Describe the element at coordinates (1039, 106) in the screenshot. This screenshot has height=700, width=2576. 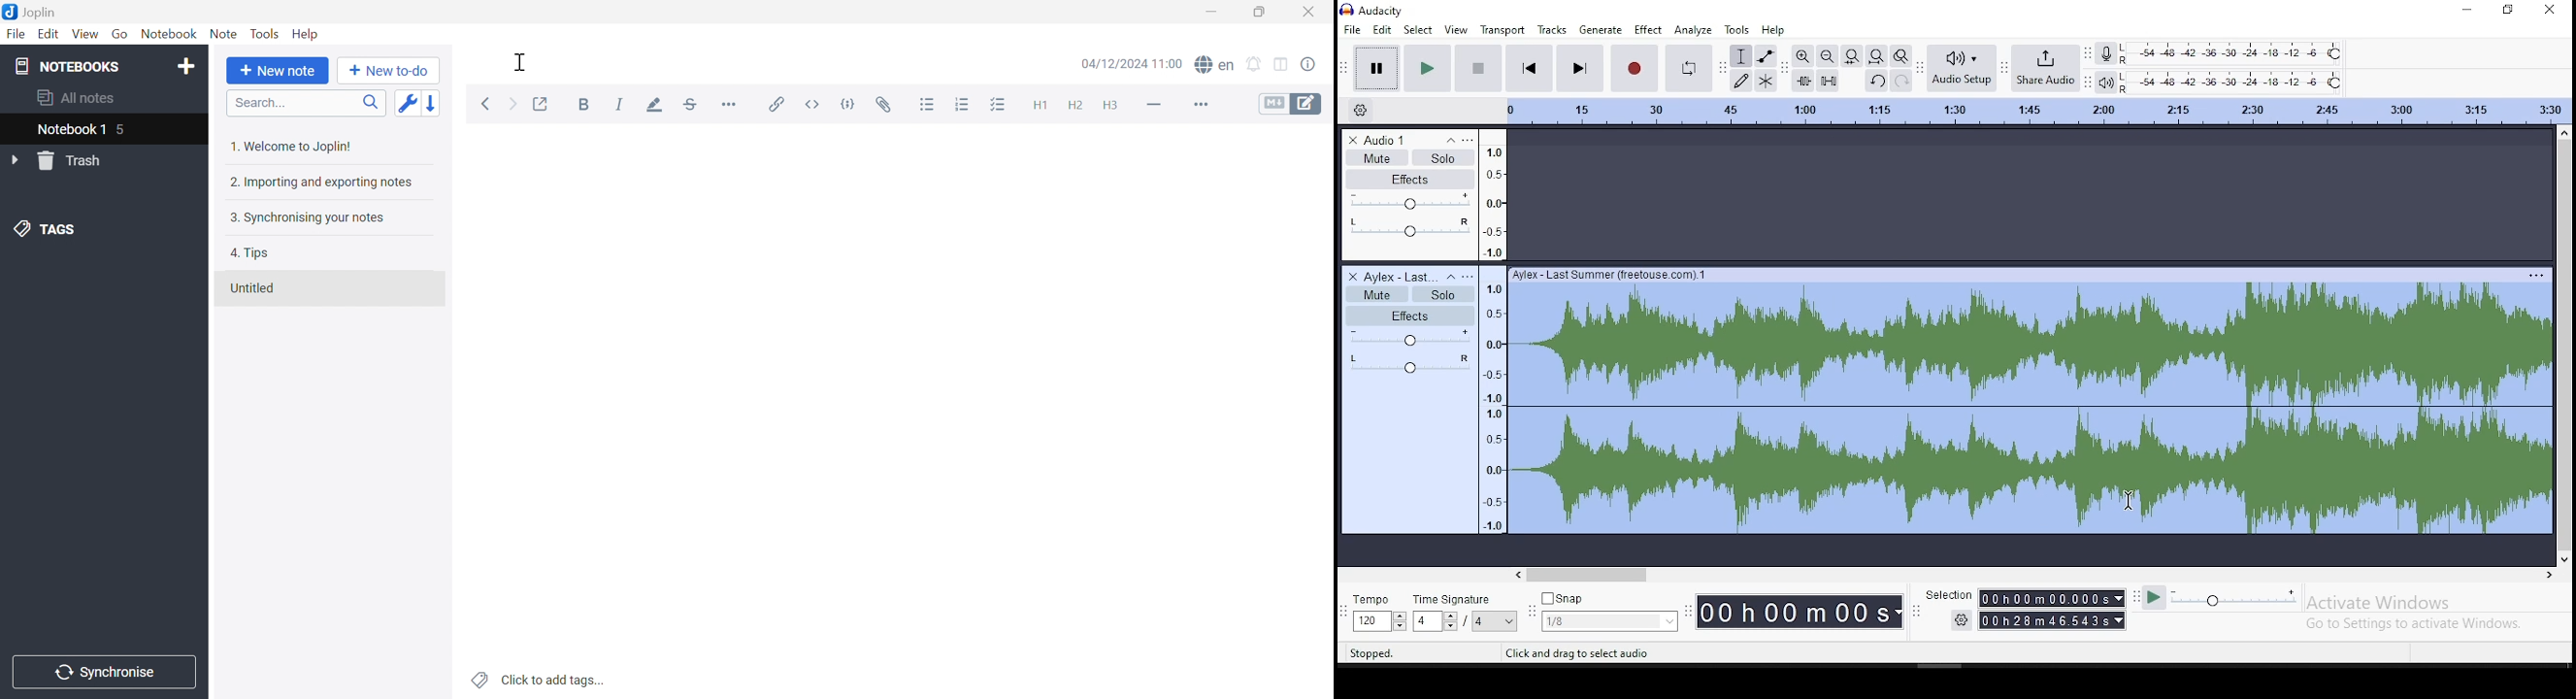
I see `Heading 1` at that location.